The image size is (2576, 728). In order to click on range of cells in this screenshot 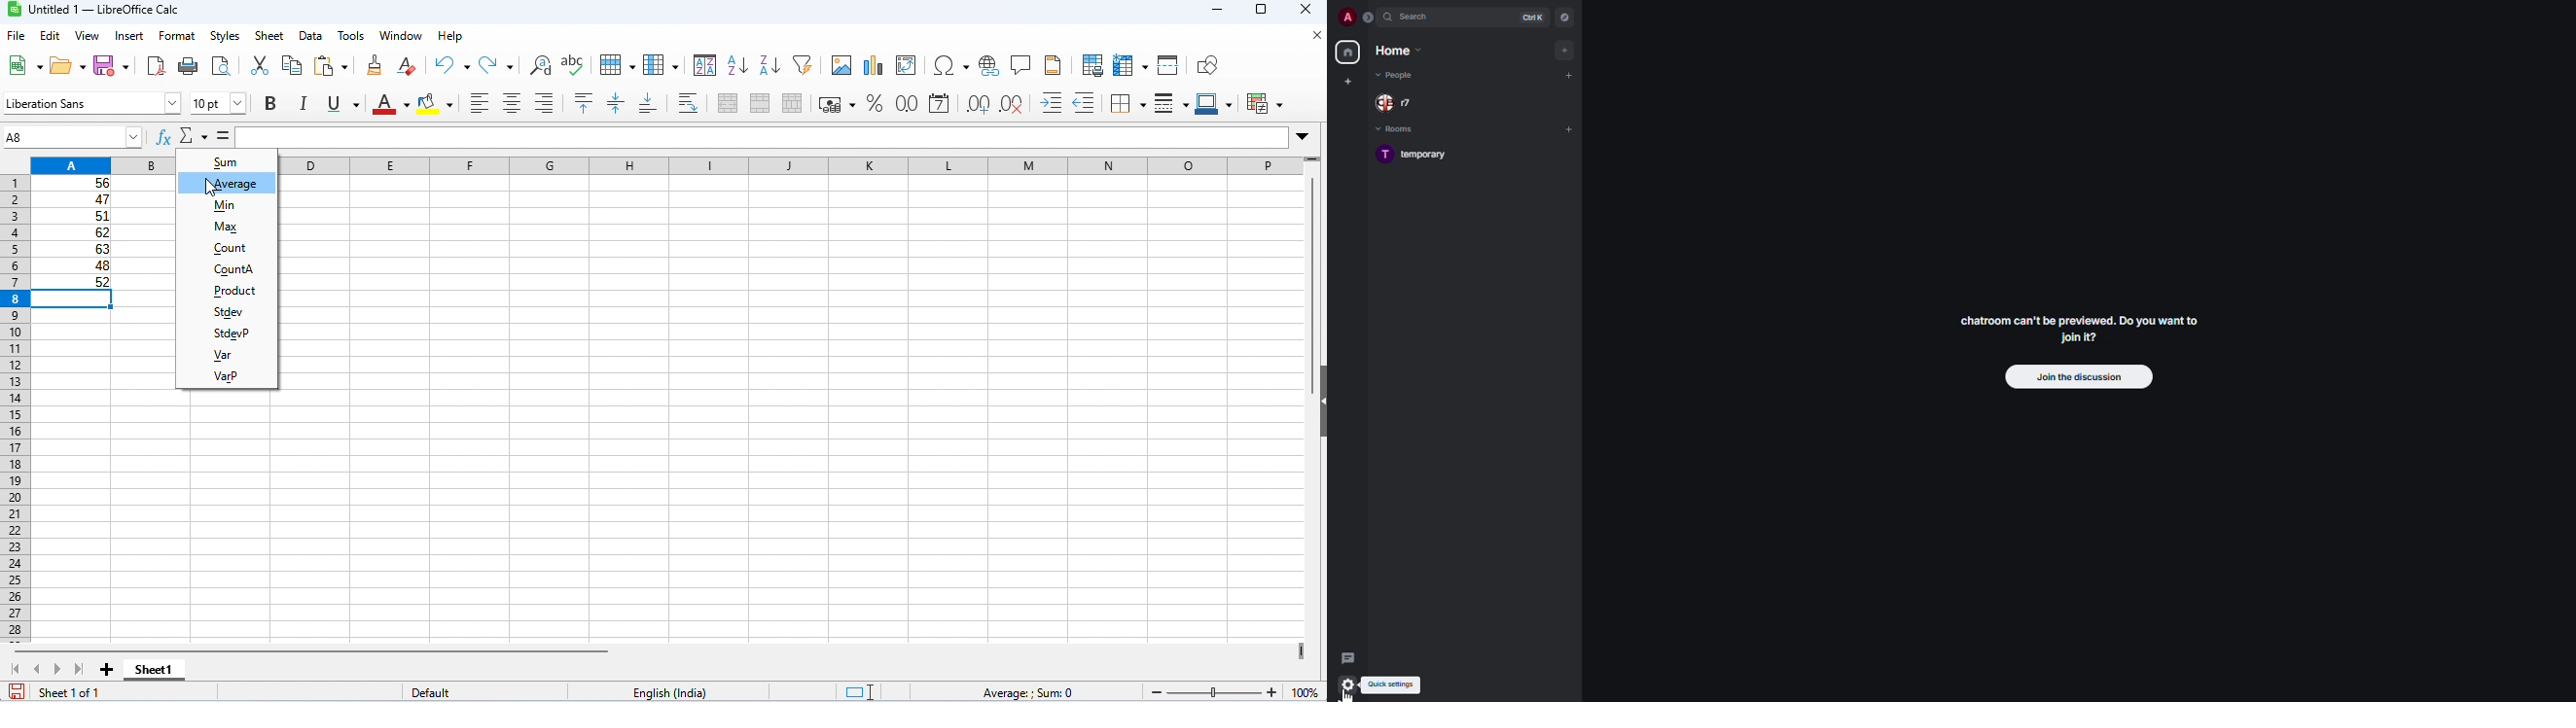, I will do `click(72, 232)`.